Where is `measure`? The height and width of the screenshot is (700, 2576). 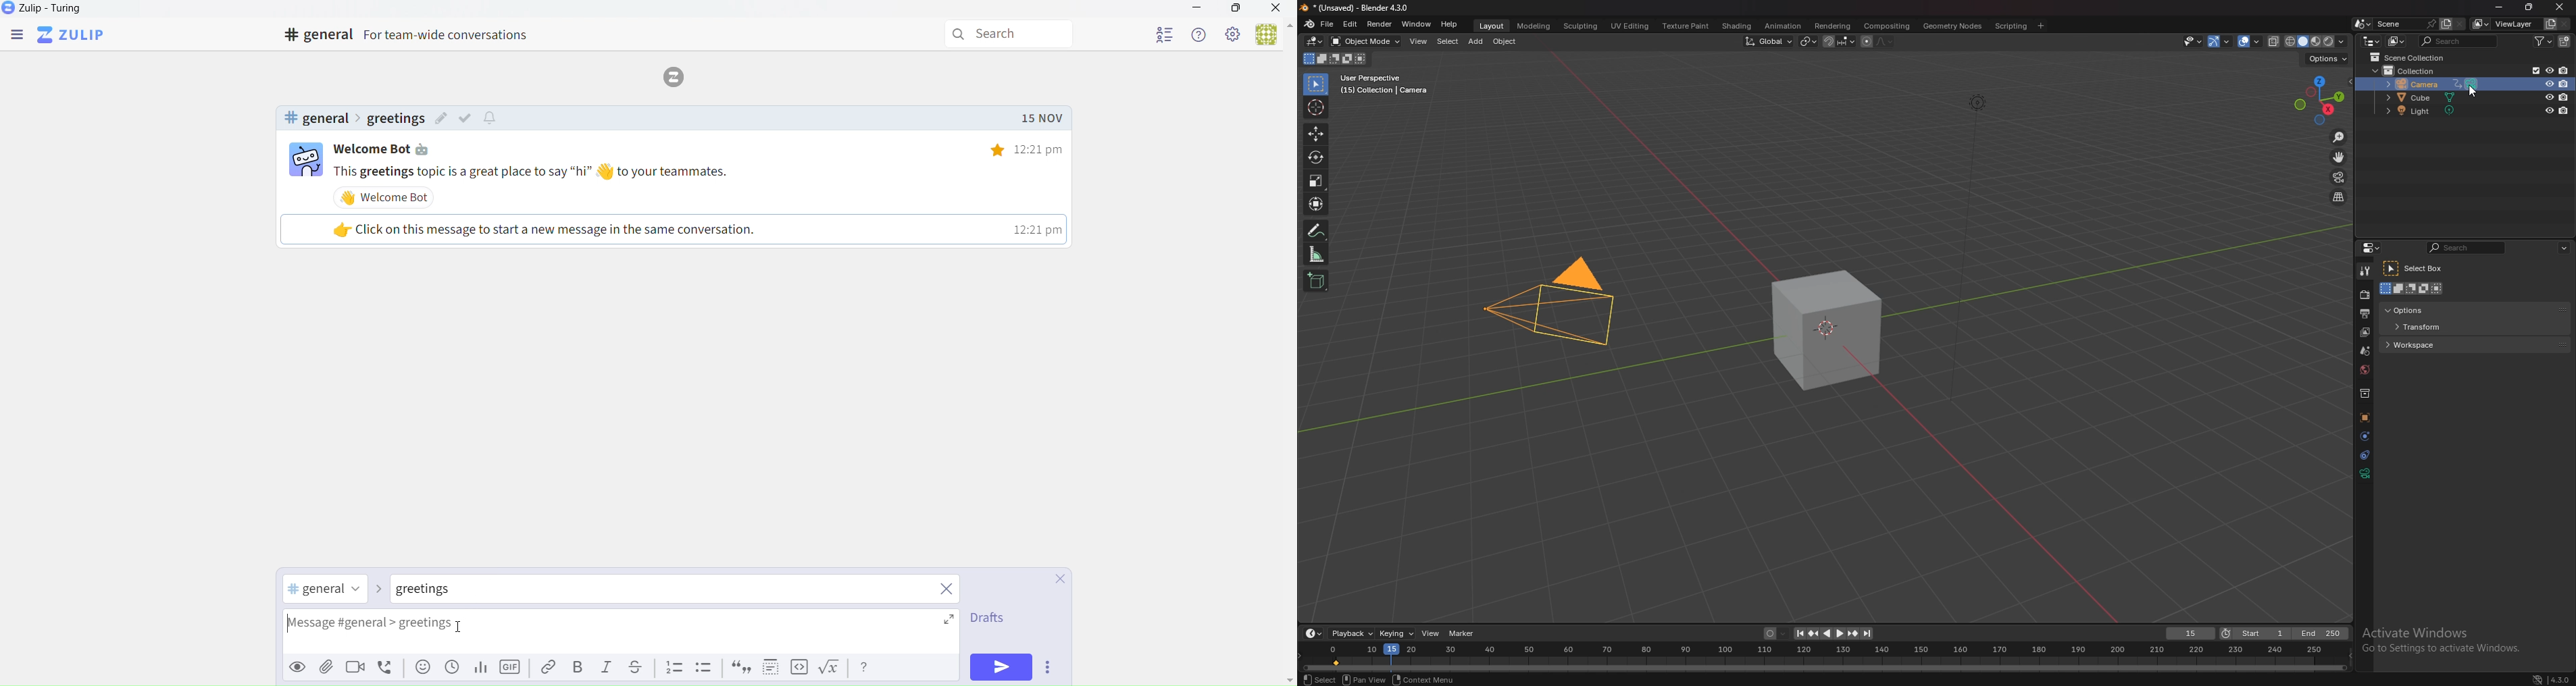
measure is located at coordinates (1317, 253).